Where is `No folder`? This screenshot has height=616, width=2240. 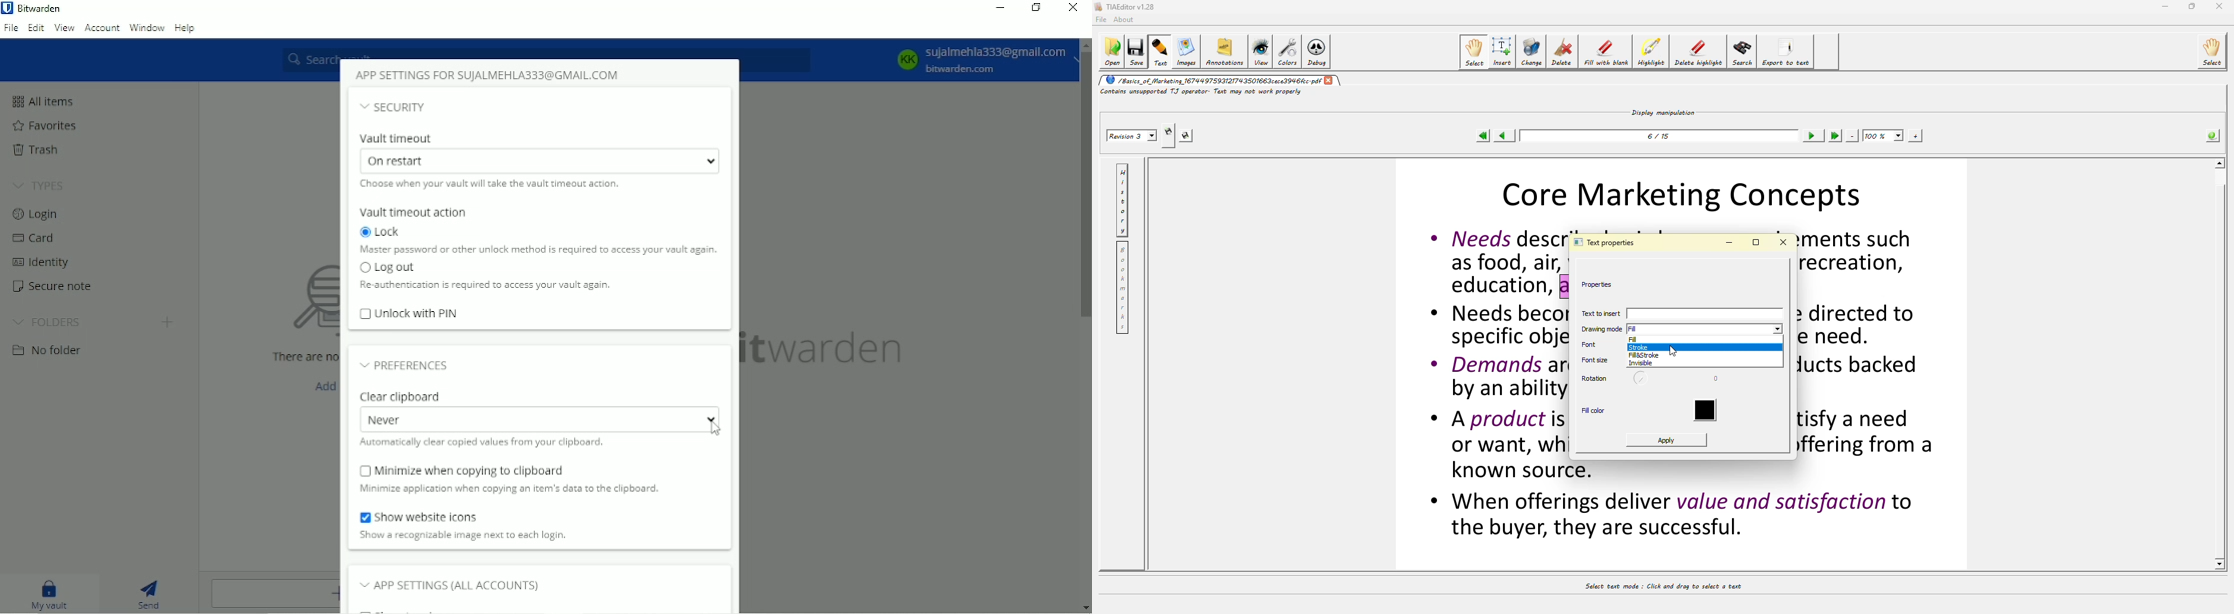
No folder is located at coordinates (49, 350).